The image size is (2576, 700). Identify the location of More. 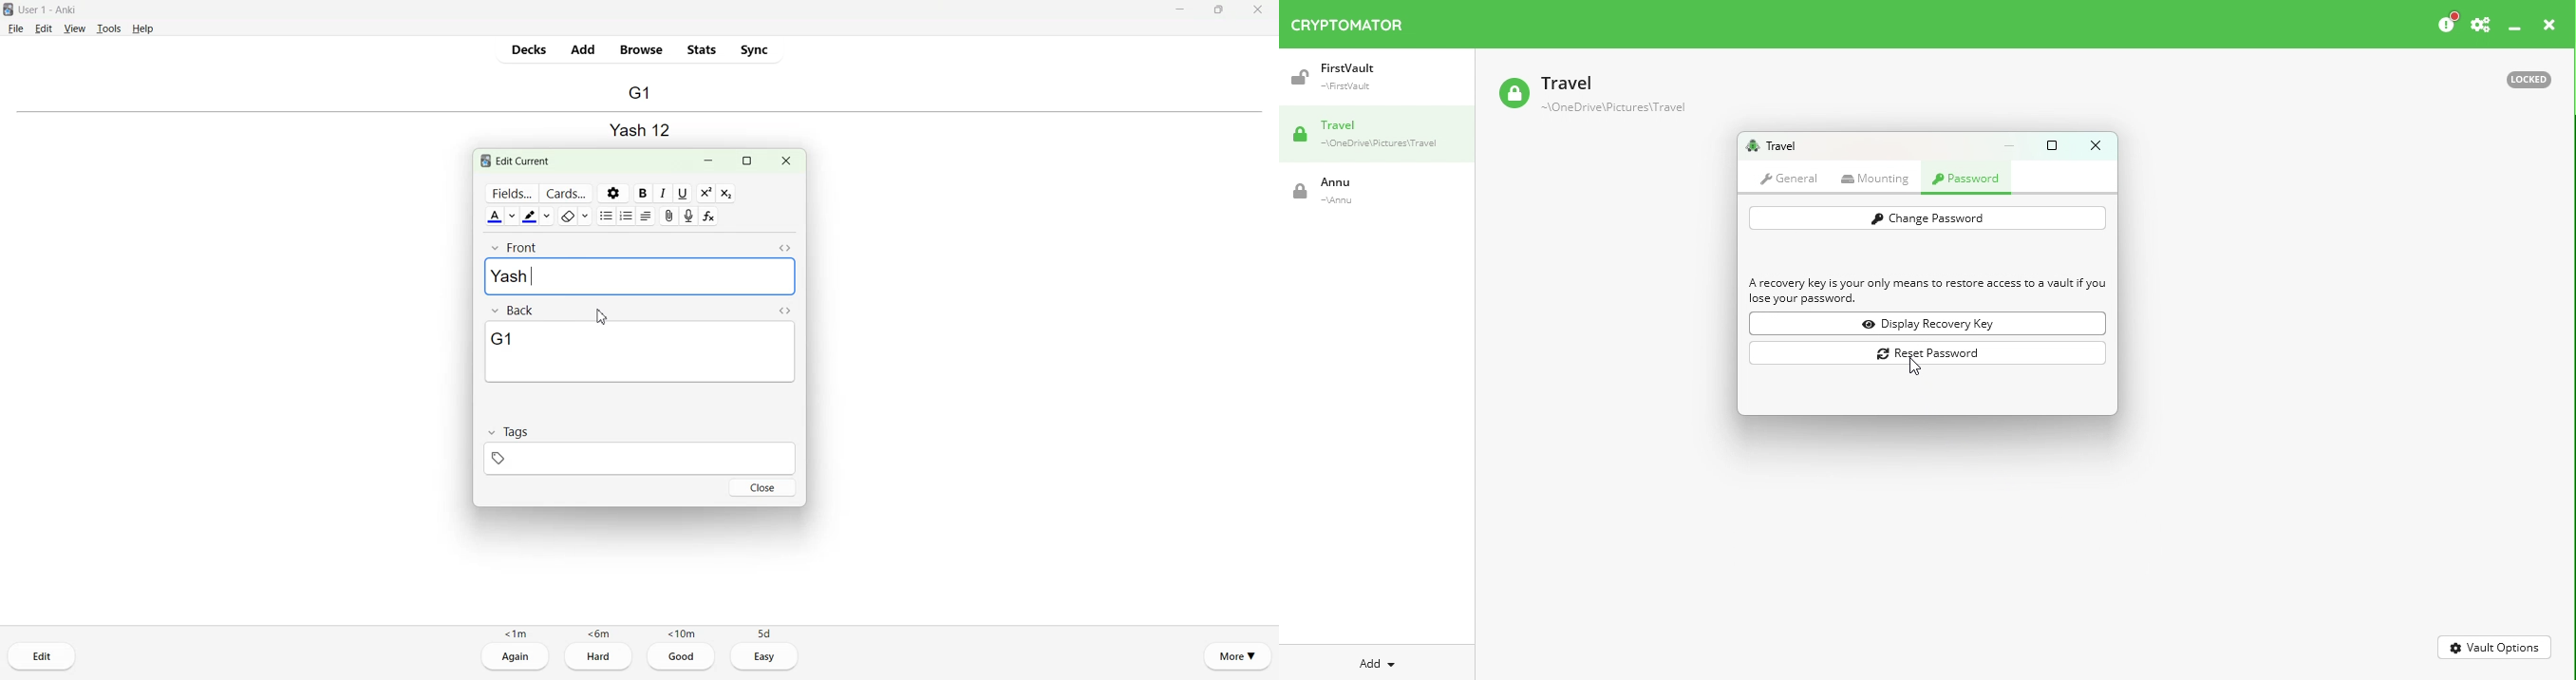
(1238, 655).